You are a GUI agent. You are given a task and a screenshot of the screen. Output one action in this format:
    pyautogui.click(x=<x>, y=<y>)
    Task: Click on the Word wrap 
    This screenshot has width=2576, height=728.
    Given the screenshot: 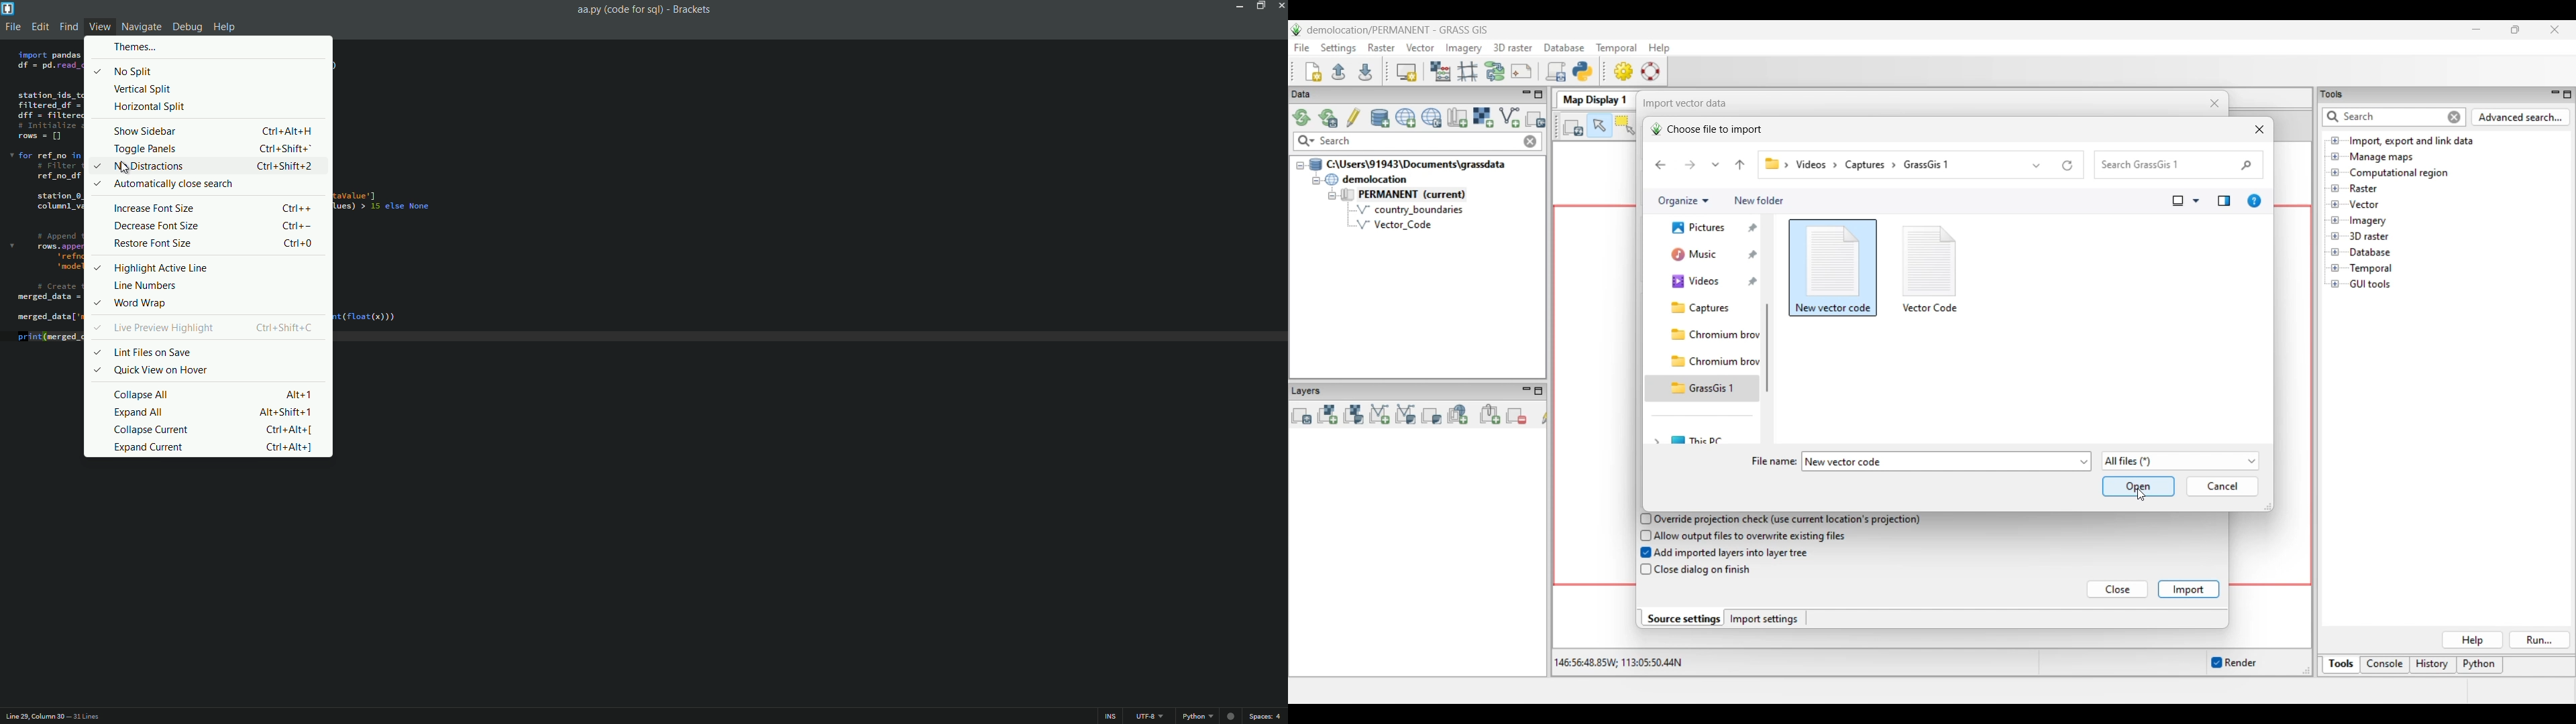 What is the action you would take?
    pyautogui.click(x=150, y=302)
    